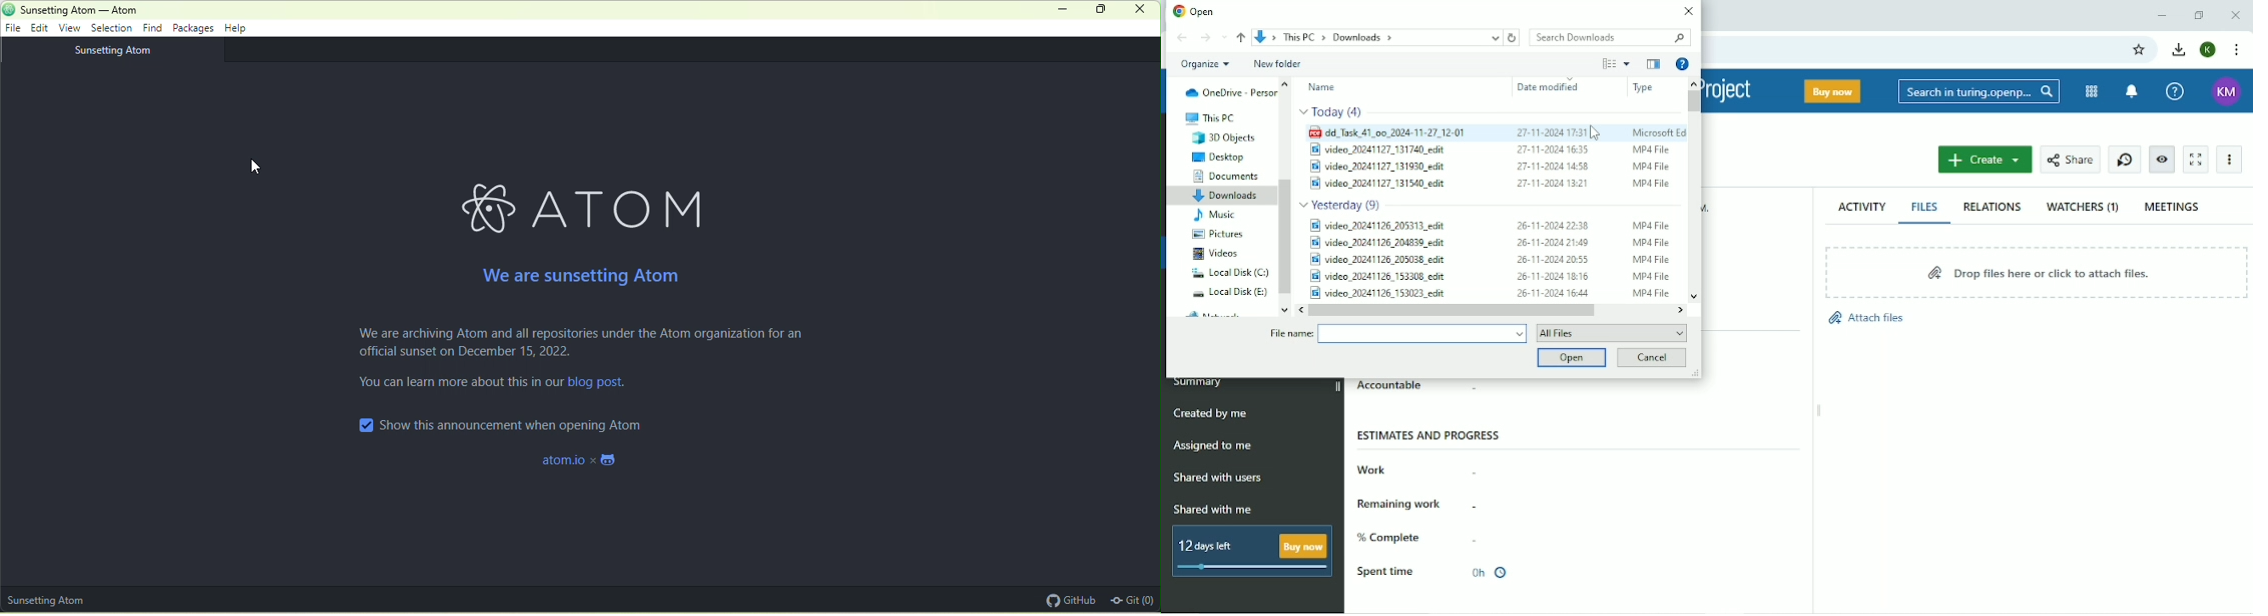 This screenshot has width=2268, height=616. Describe the element at coordinates (1205, 38) in the screenshot. I see `Forward` at that location.